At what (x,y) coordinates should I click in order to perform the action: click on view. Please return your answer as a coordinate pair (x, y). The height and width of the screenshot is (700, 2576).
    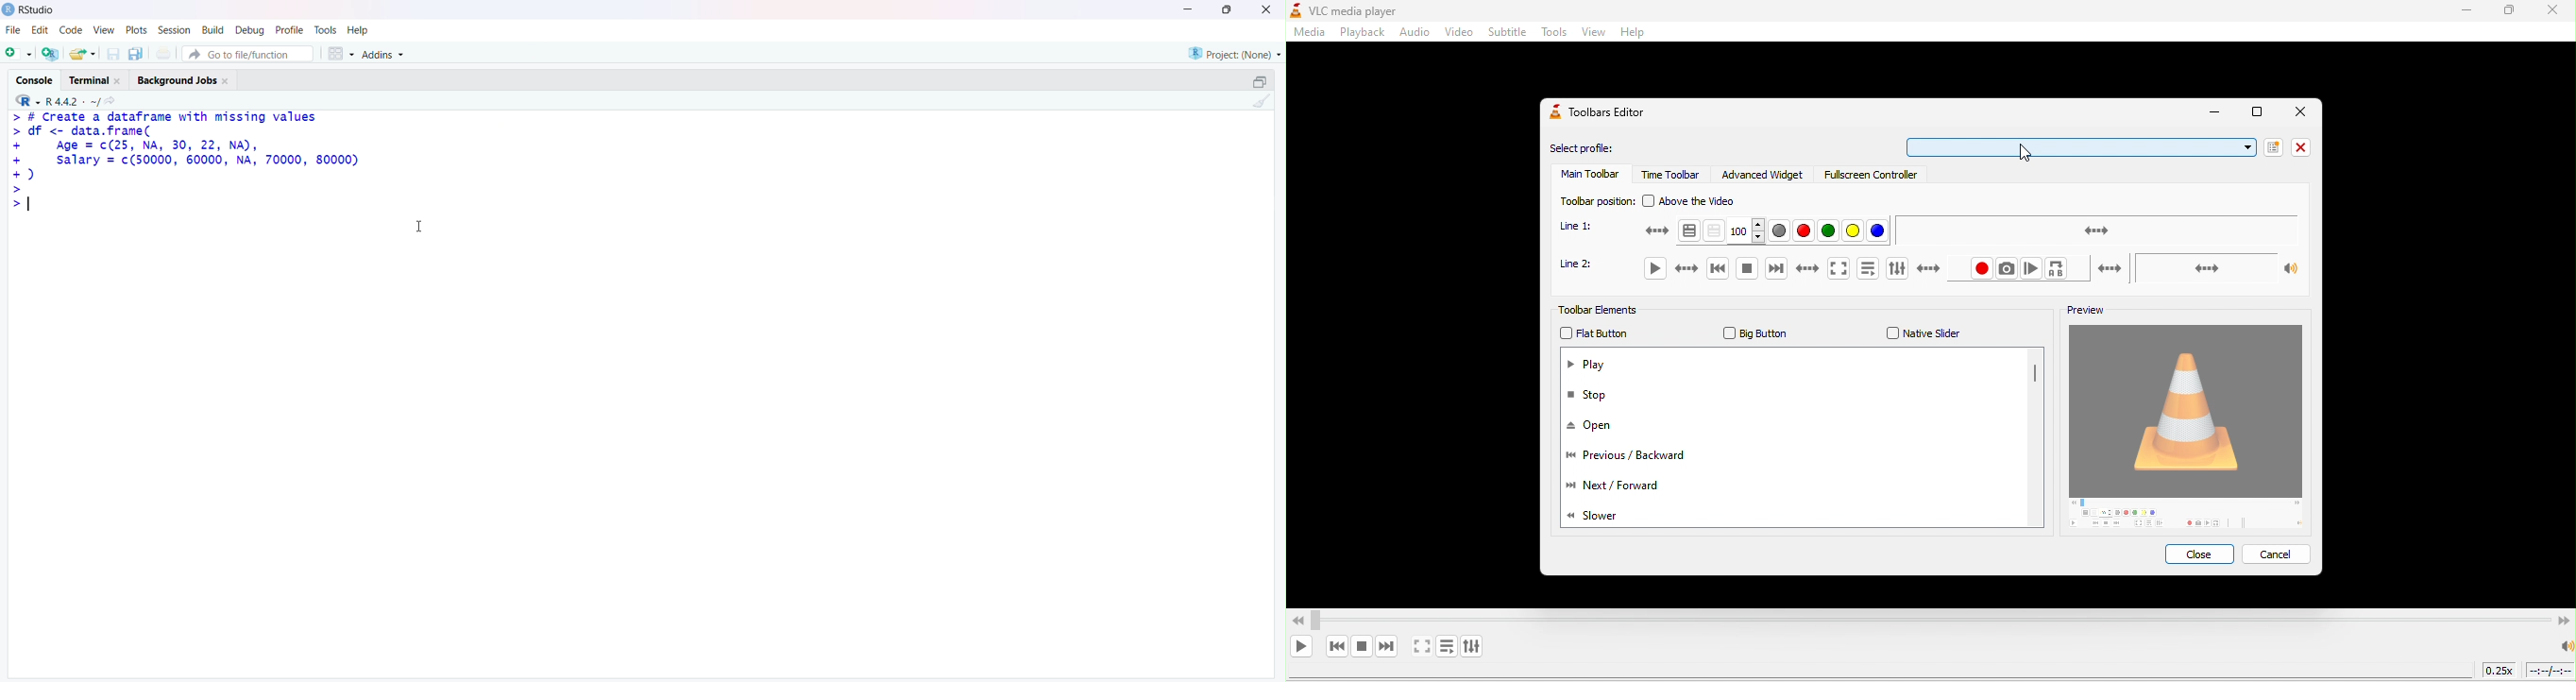
    Looking at the image, I should click on (1591, 34).